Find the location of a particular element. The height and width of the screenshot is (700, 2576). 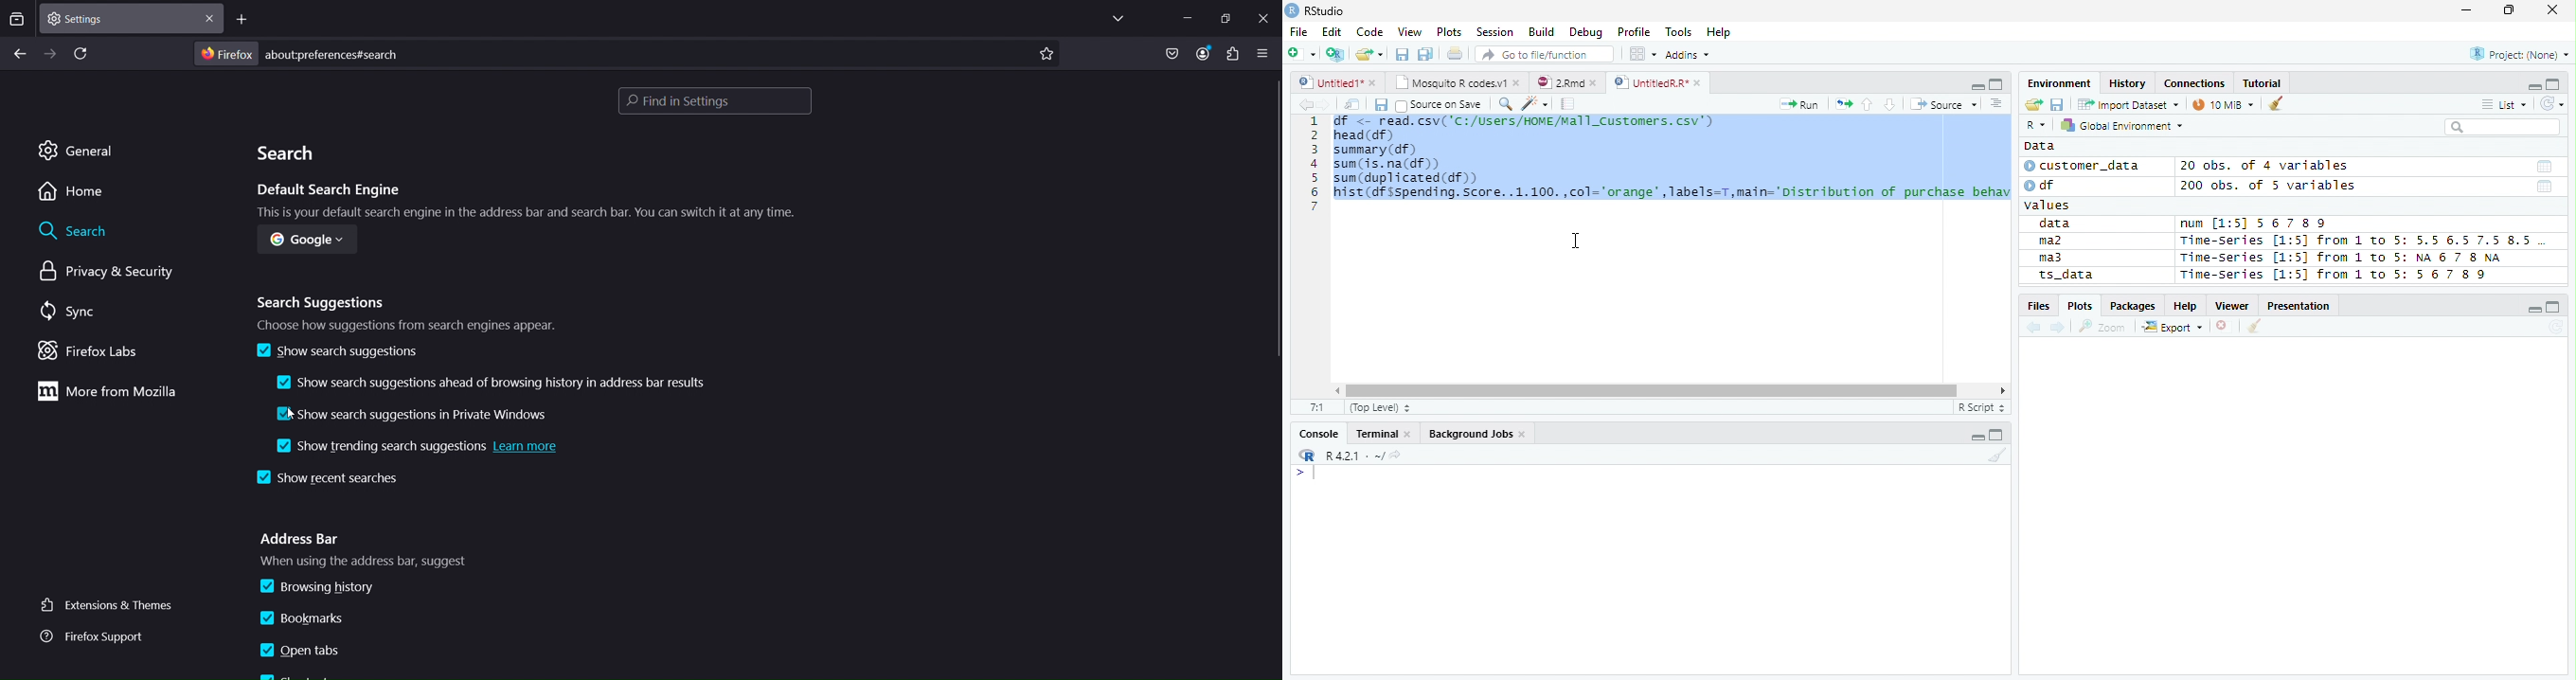

Re-run is located at coordinates (1843, 105).